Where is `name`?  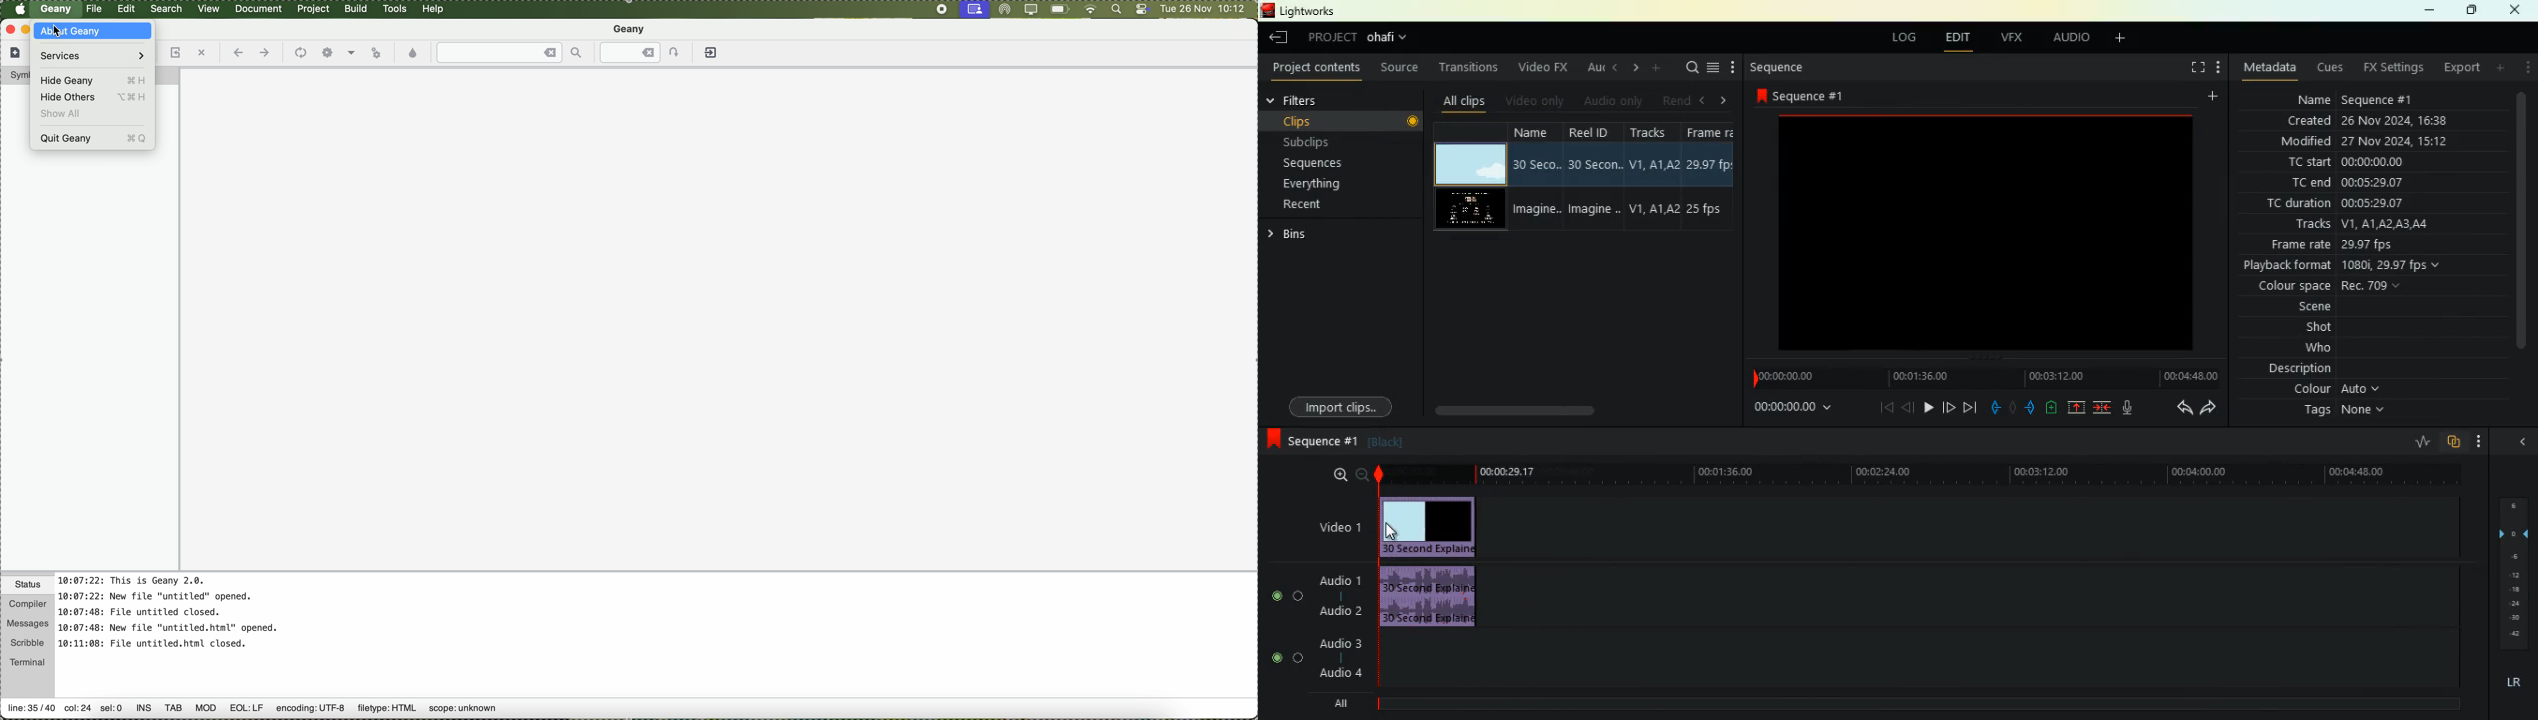 name is located at coordinates (1536, 178).